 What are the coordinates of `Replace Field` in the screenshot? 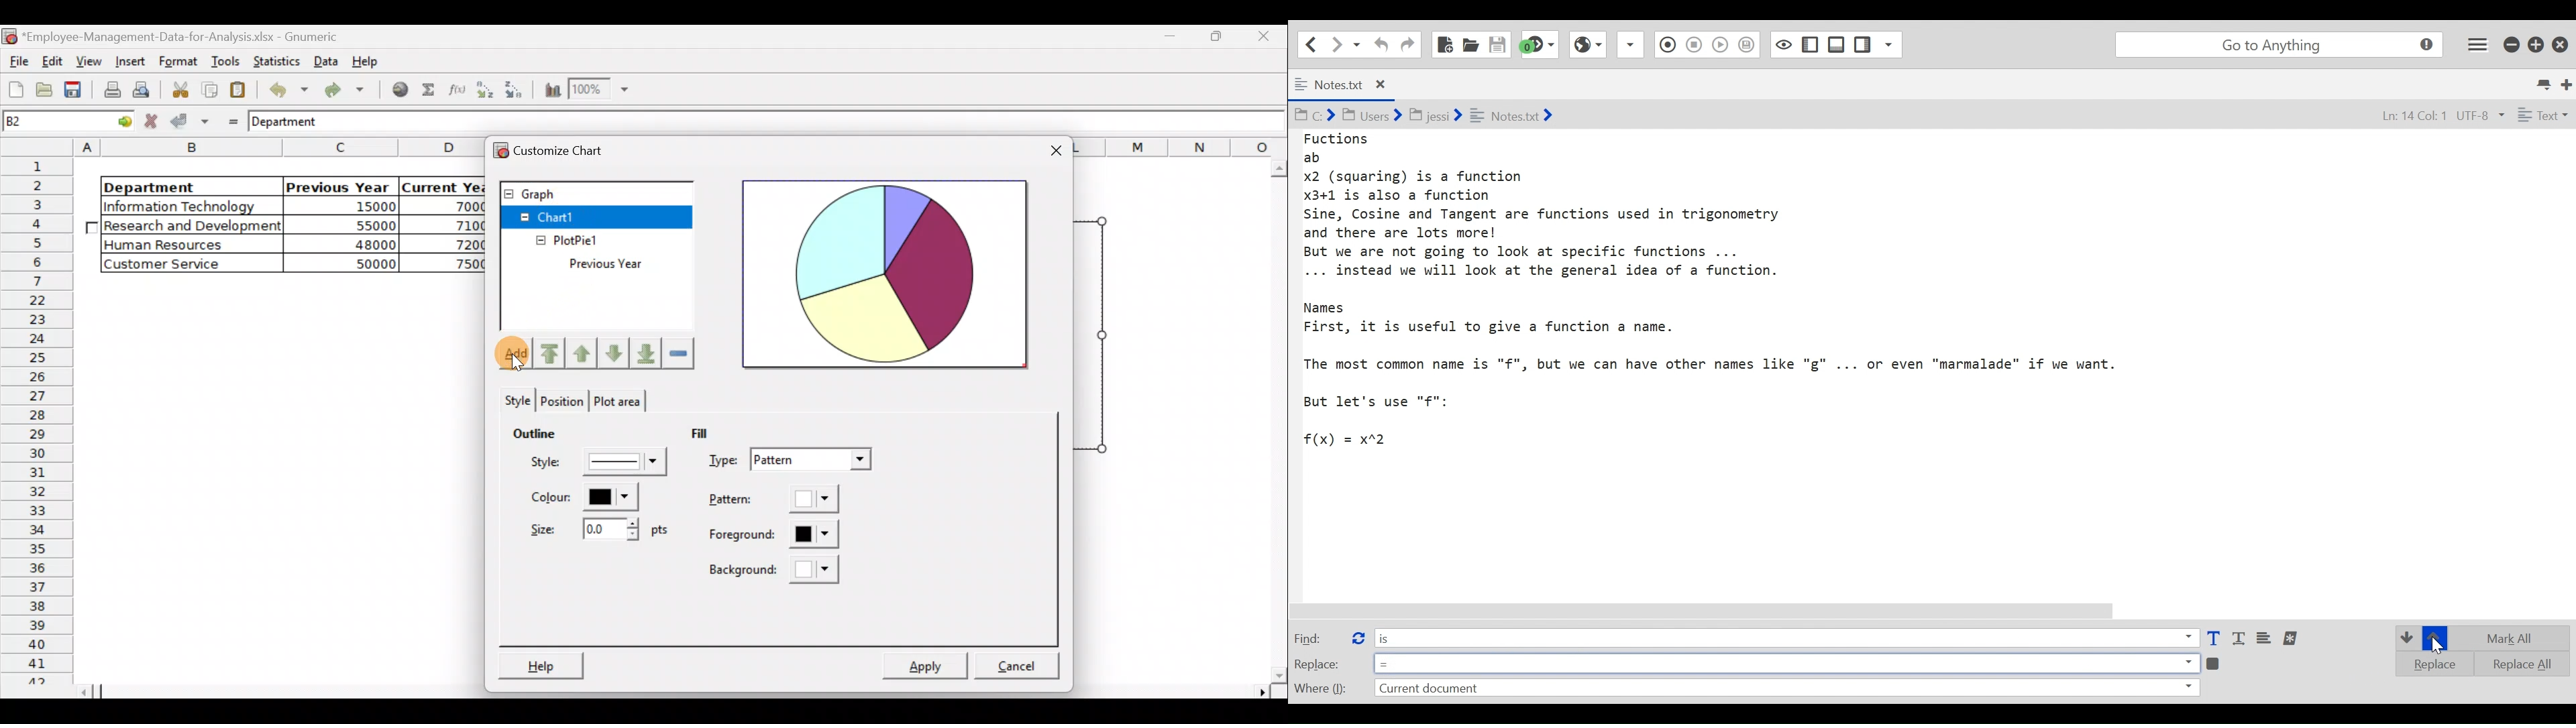 It's located at (1786, 662).